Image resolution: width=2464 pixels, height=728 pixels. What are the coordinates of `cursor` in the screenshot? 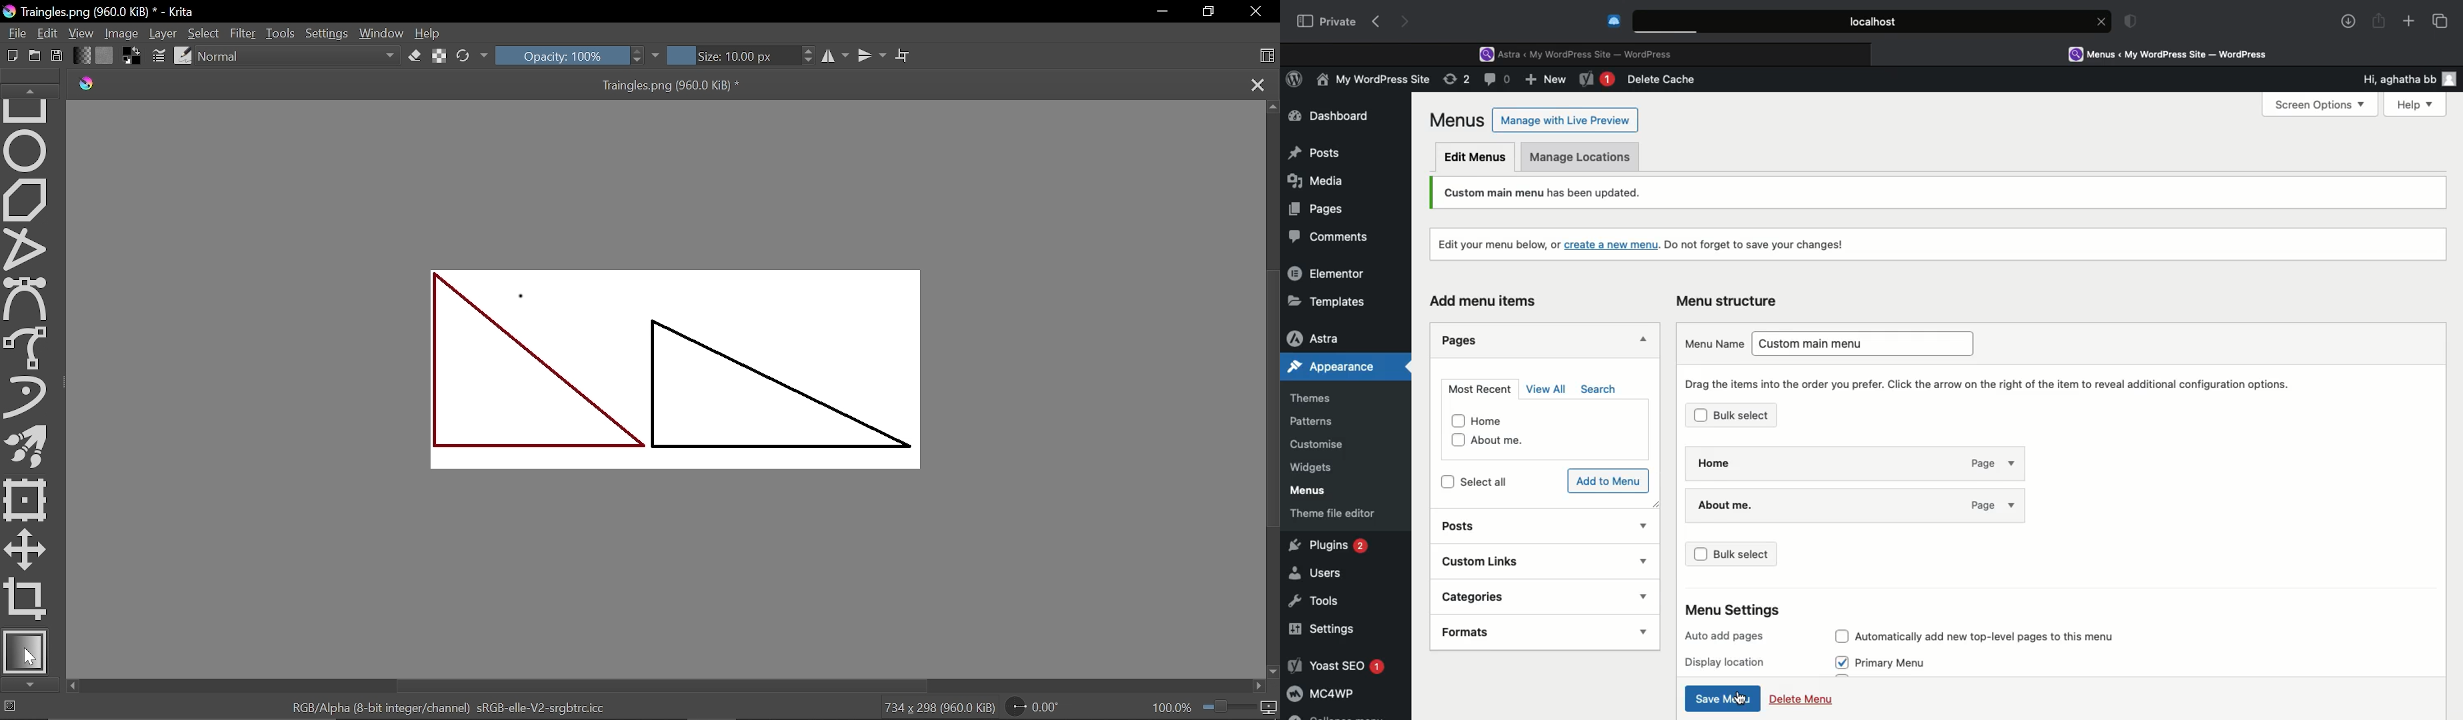 It's located at (1739, 699).